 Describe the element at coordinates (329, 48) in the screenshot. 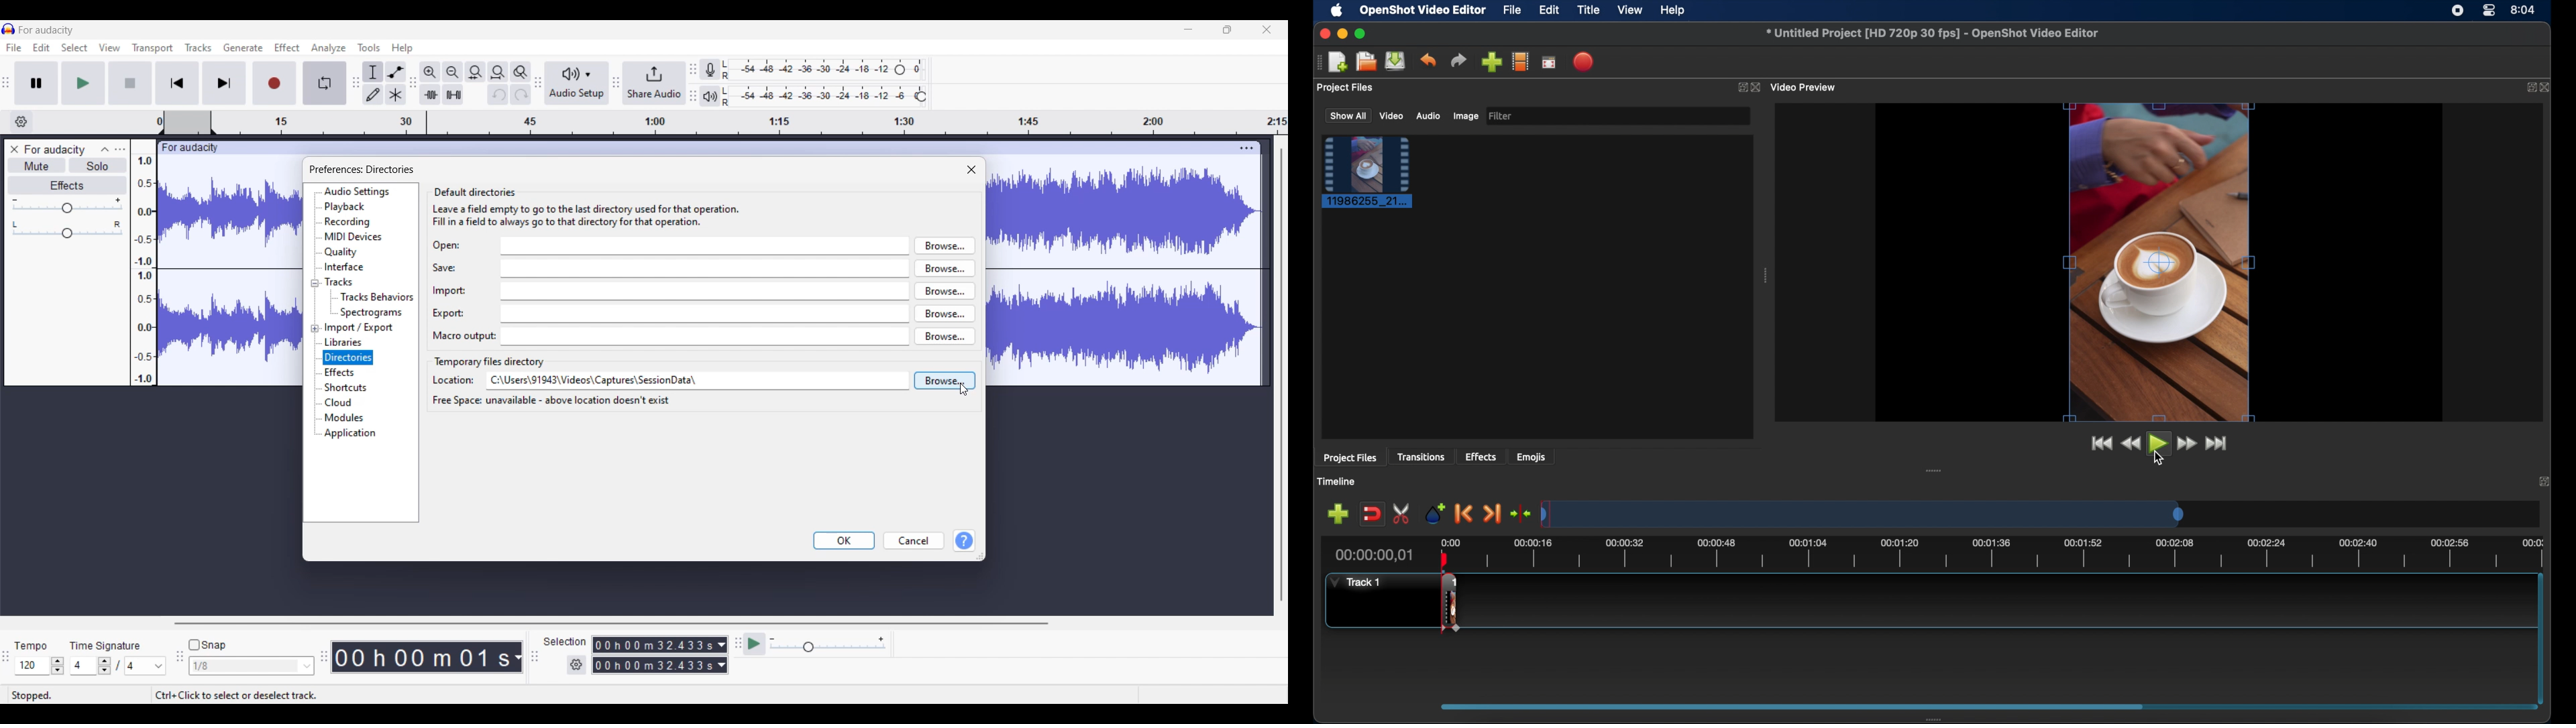

I see `Analyze menu` at that location.